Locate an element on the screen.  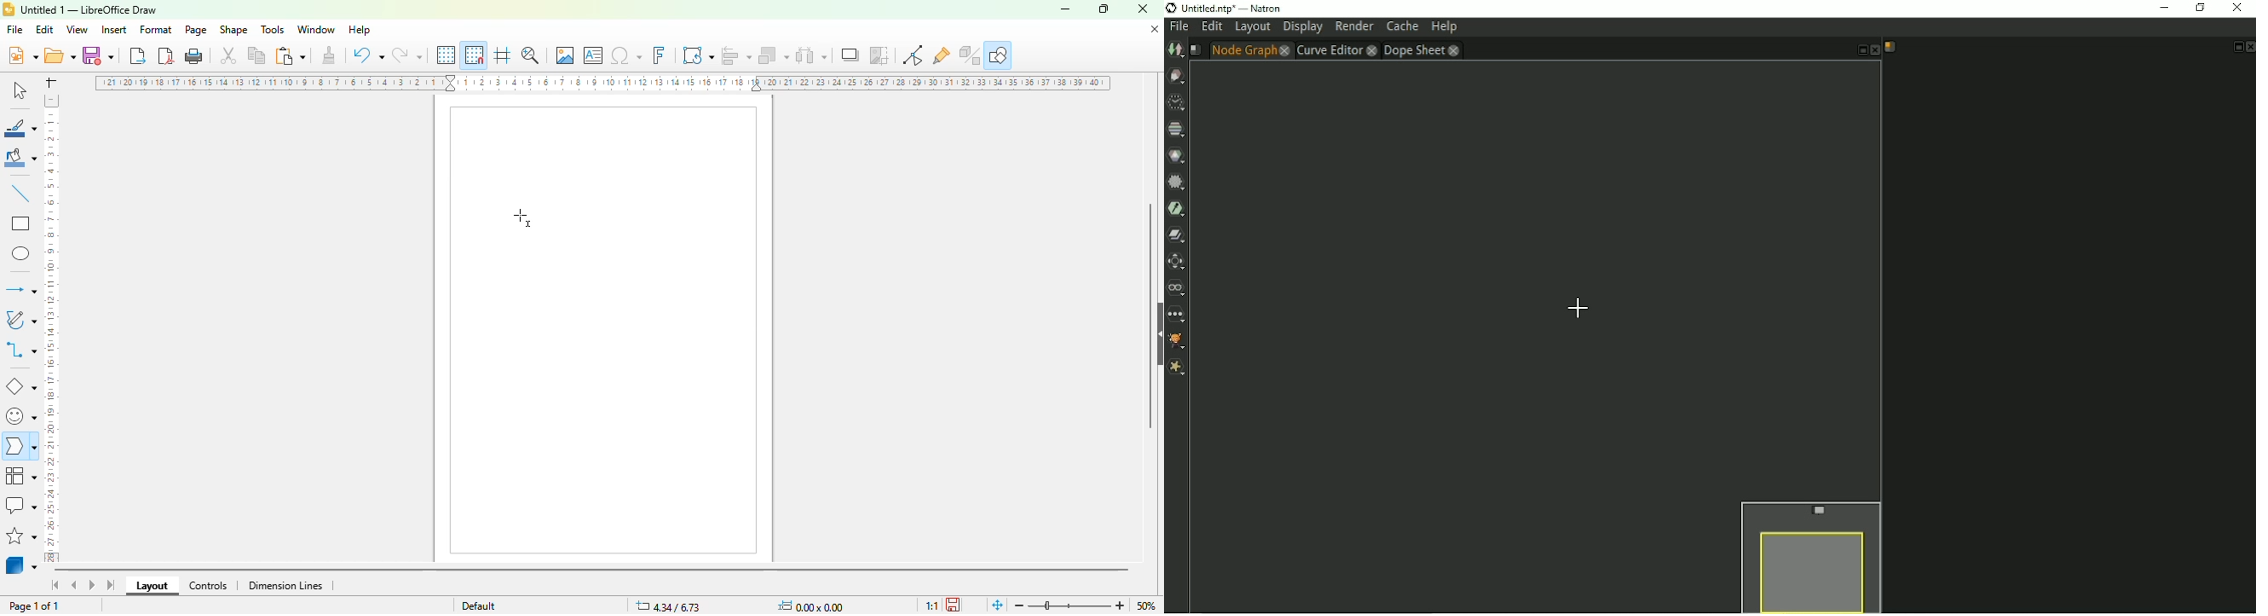
show draw functions is located at coordinates (999, 55).